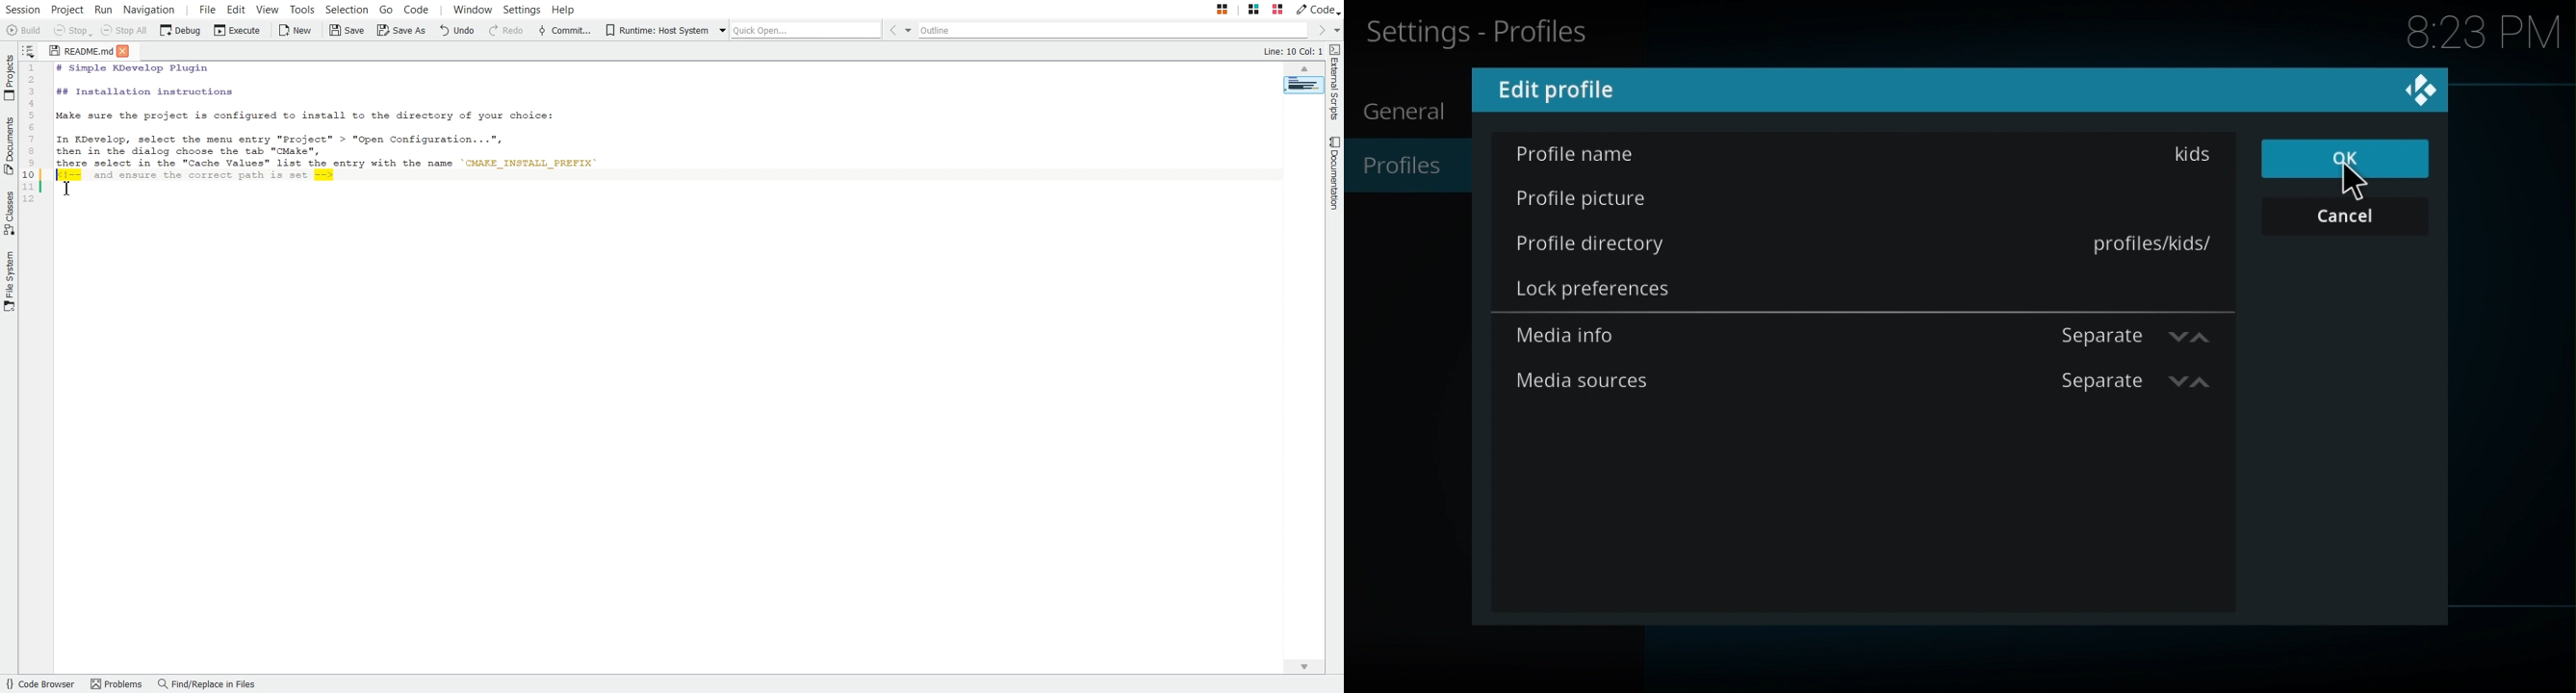 The image size is (2576, 700). What do you see at coordinates (1605, 250) in the screenshot?
I see `Profile directory` at bounding box center [1605, 250].